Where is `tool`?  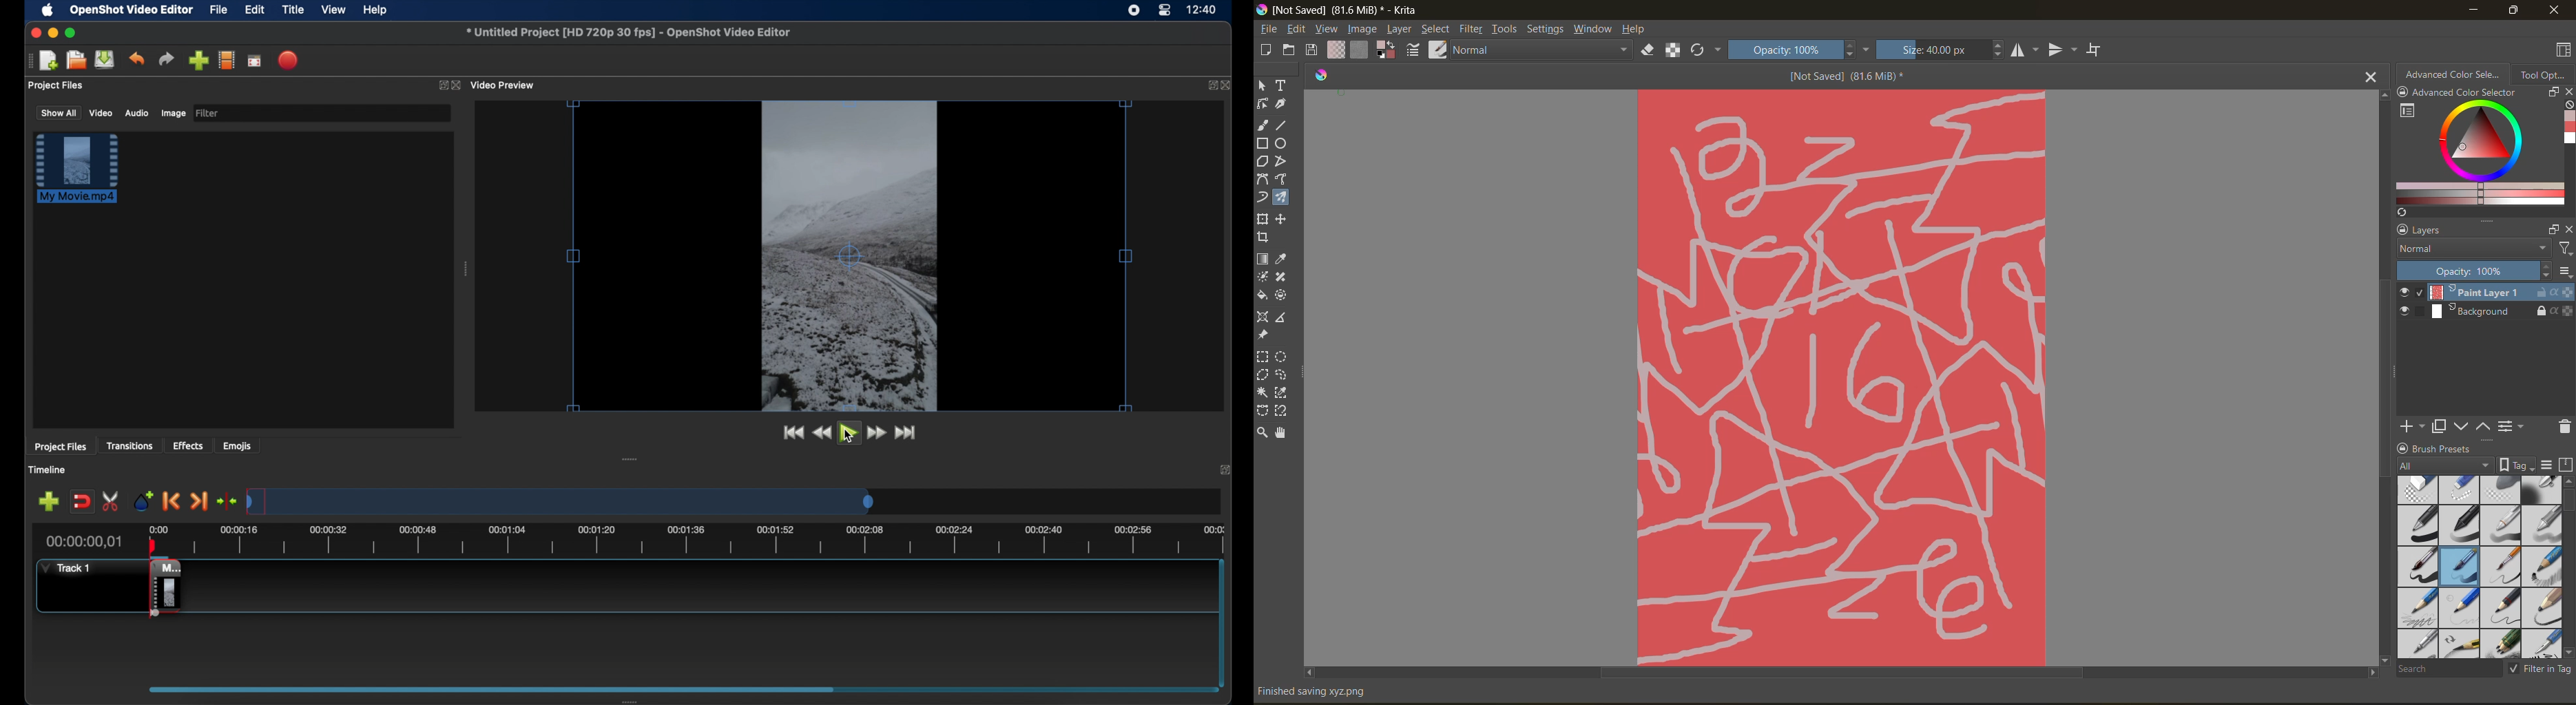
tool is located at coordinates (1282, 160).